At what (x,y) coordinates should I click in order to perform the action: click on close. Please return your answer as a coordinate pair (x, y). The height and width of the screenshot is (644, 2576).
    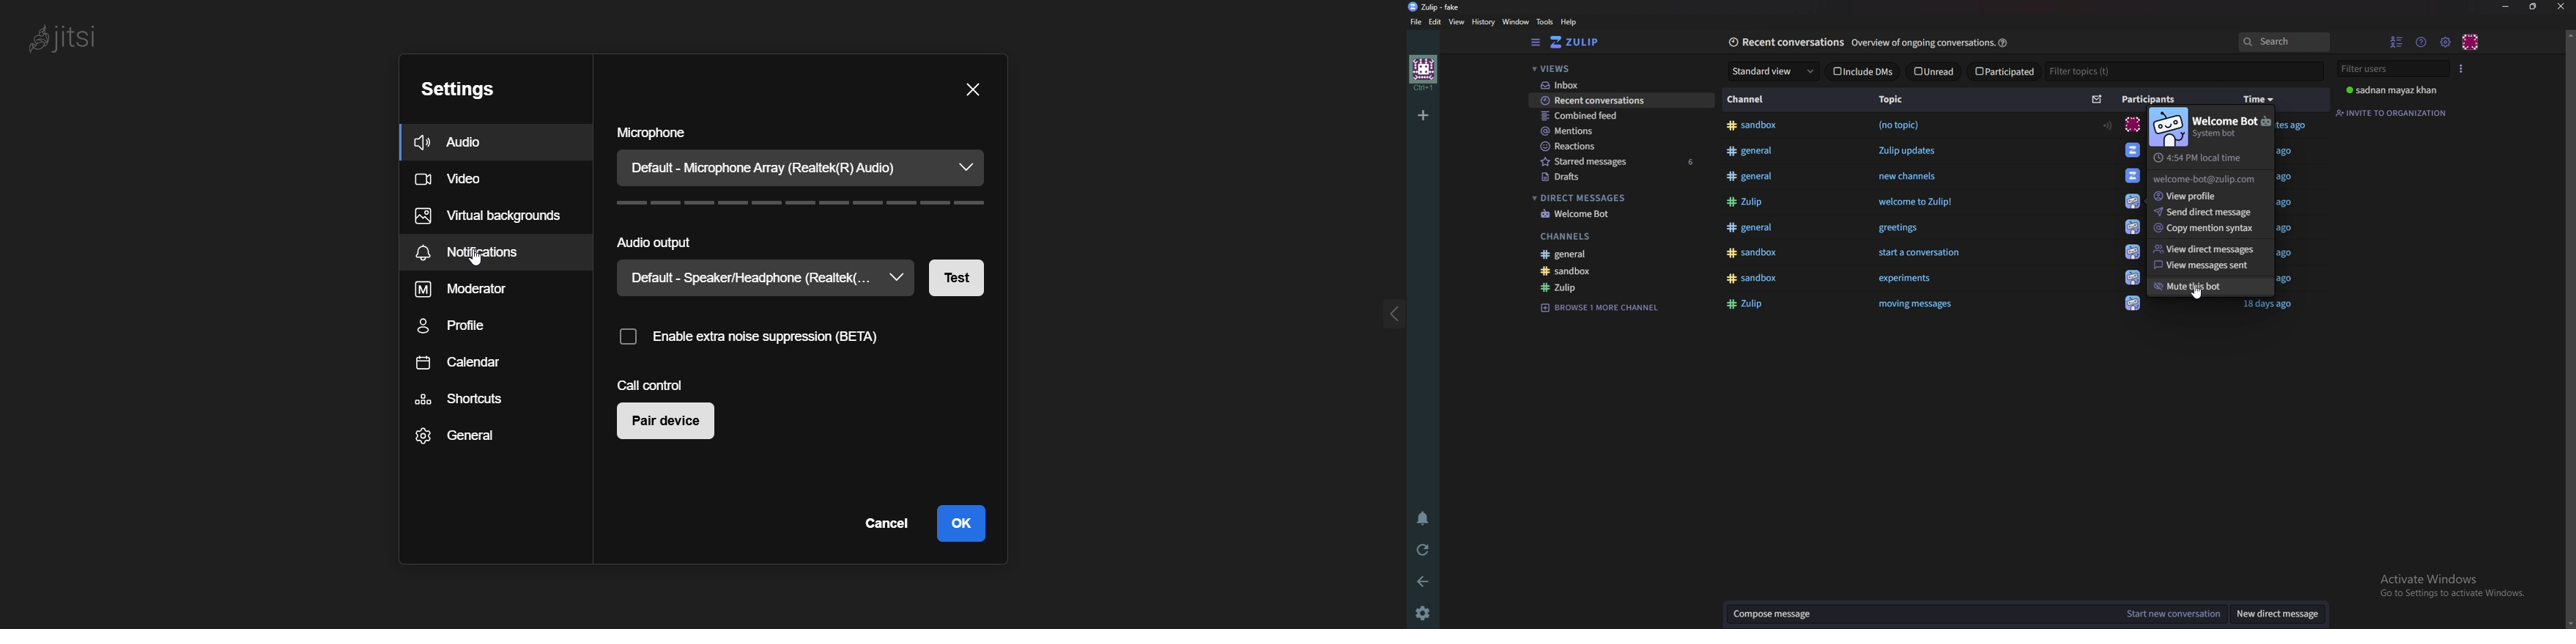
    Looking at the image, I should click on (2560, 6).